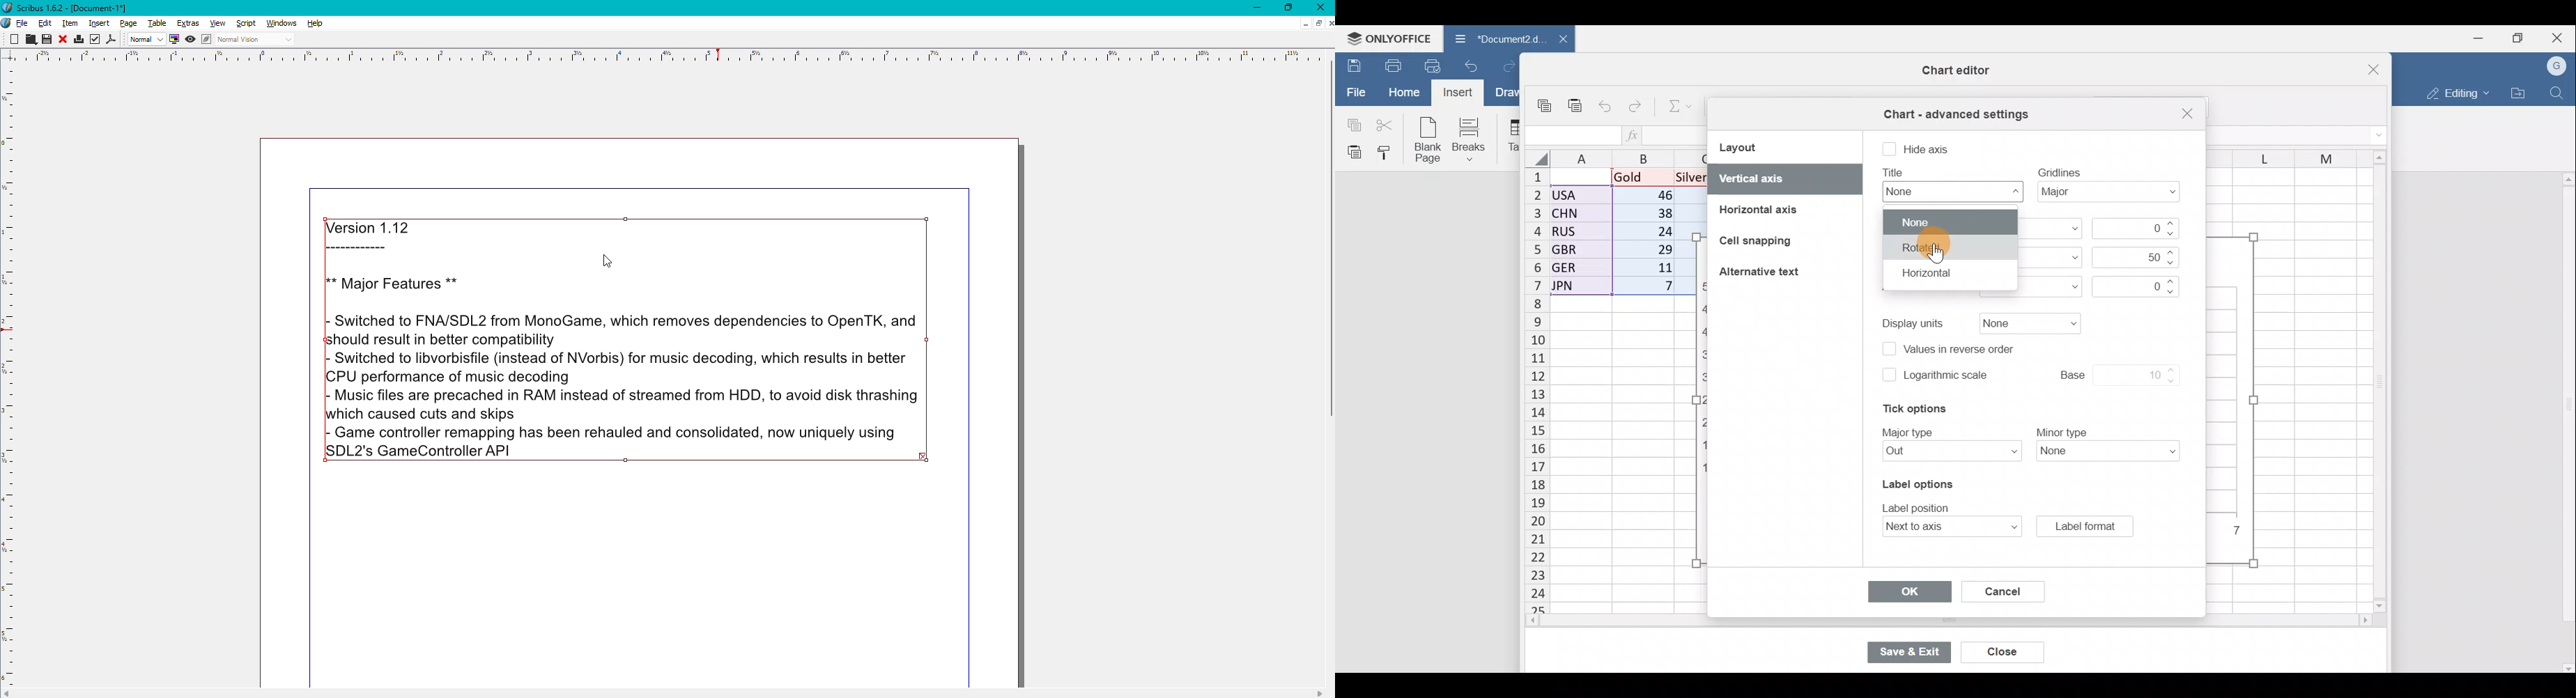 Image resolution: width=2576 pixels, height=700 pixels. Describe the element at coordinates (1556, 40) in the screenshot. I see `Close document` at that location.